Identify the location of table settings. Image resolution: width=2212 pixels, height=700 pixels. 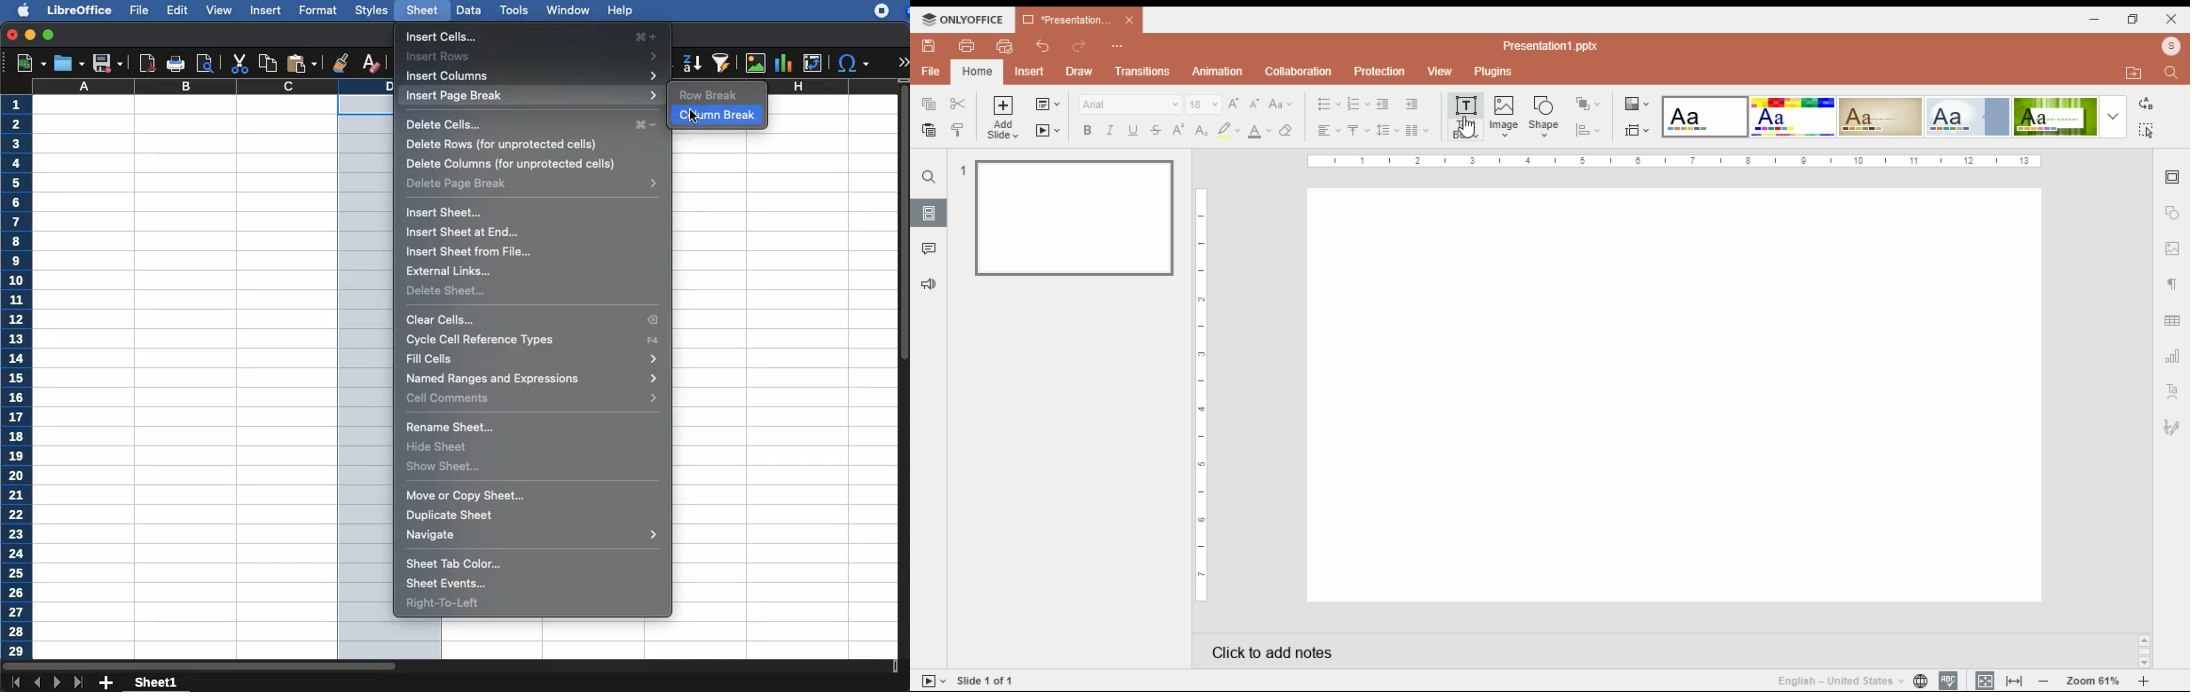
(2174, 322).